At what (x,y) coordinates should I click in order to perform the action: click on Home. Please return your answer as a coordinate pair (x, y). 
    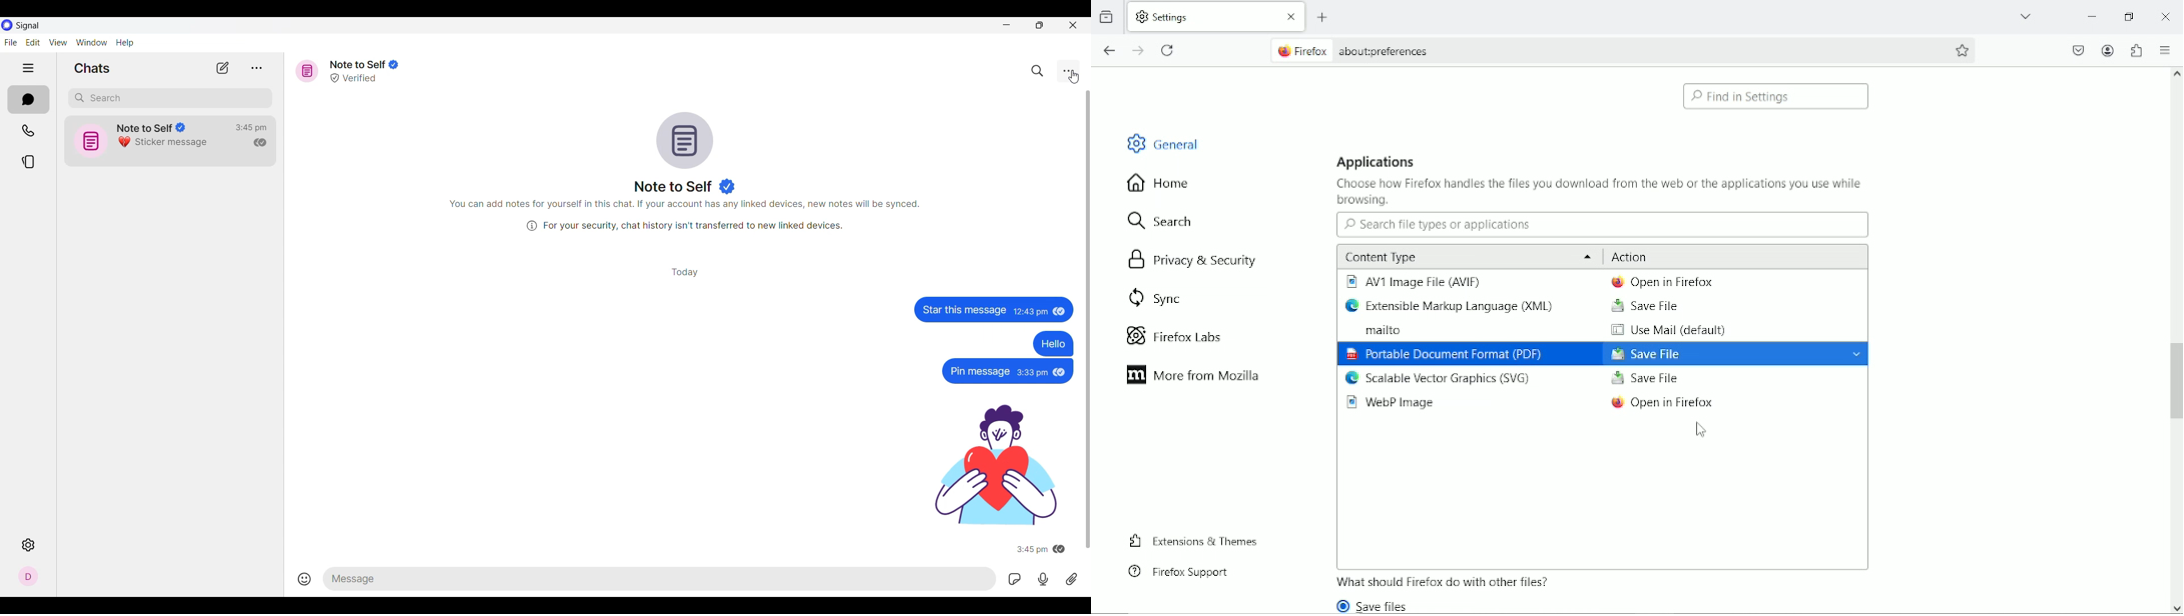
    Looking at the image, I should click on (1167, 182).